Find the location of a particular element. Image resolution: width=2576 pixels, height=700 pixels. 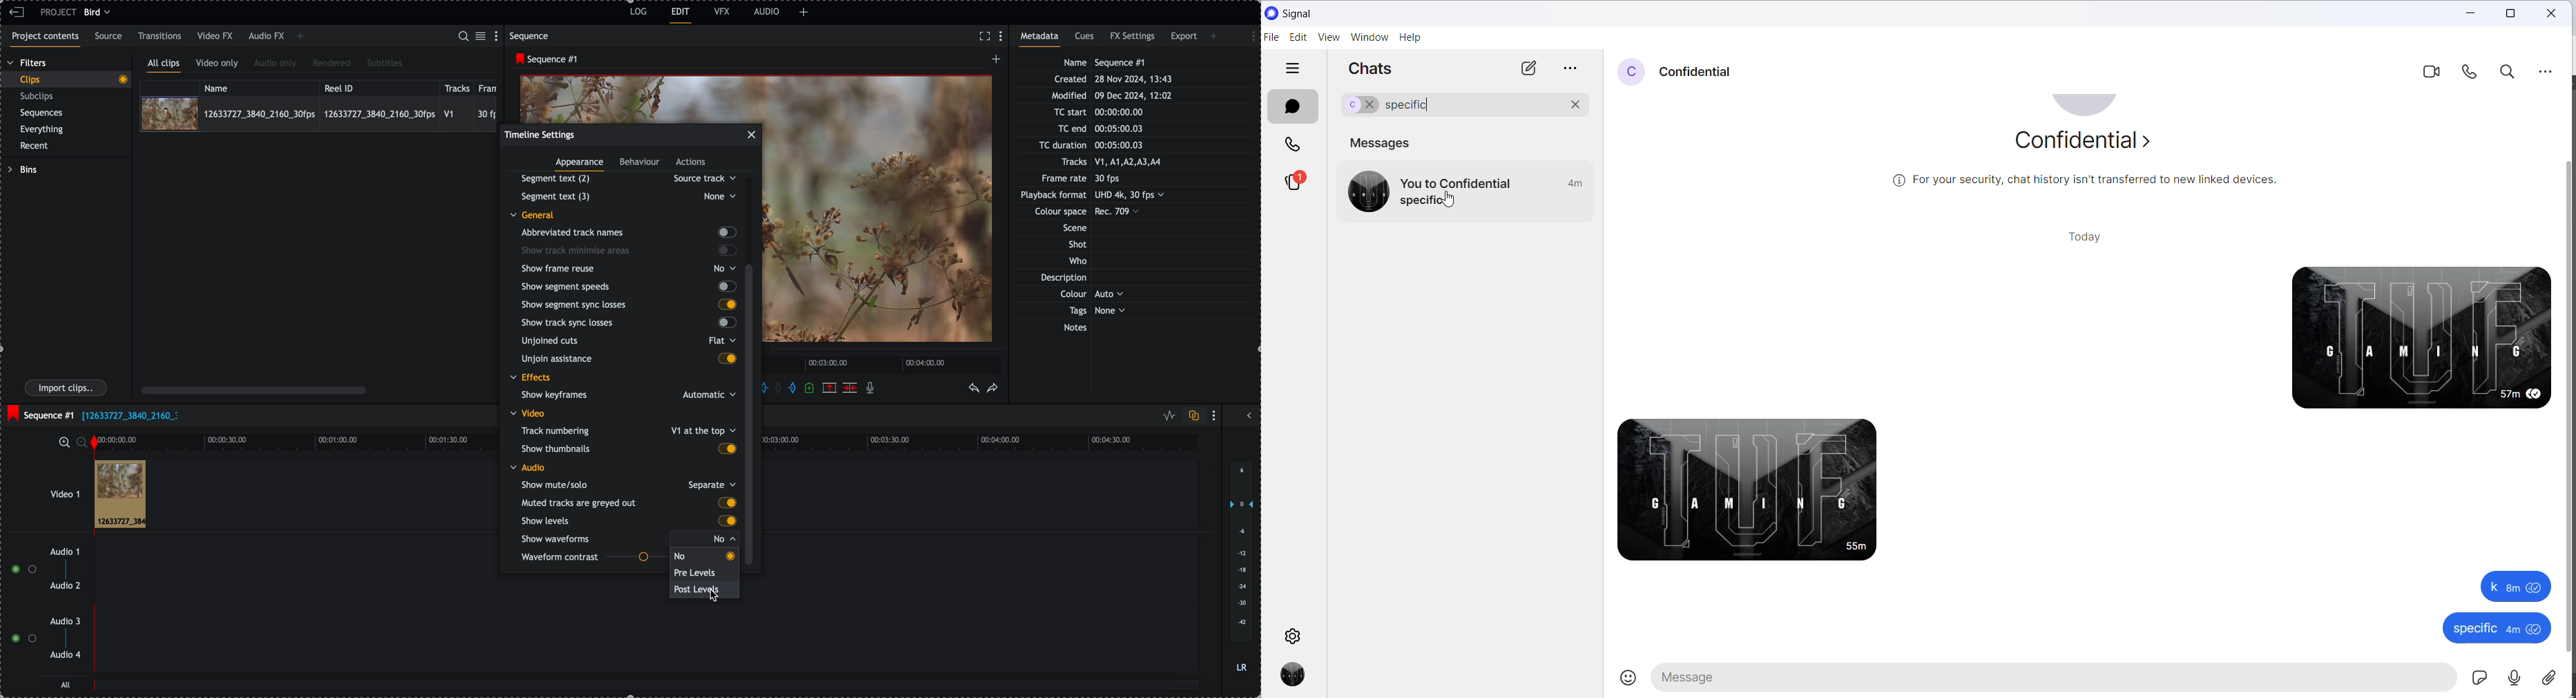

segment text (2) is located at coordinates (625, 178).